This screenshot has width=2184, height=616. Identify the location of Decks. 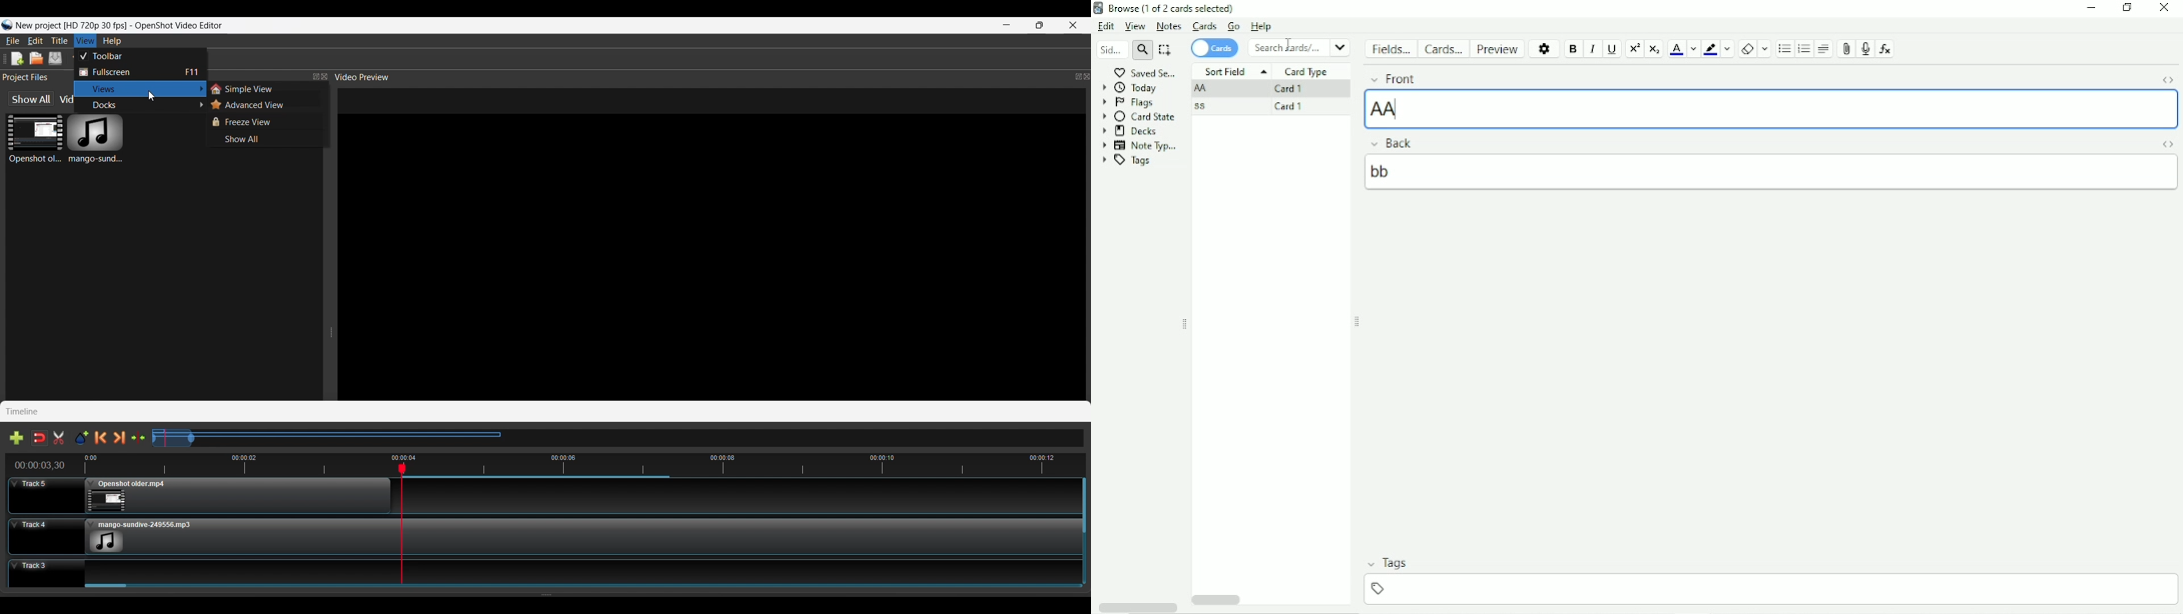
(1130, 131).